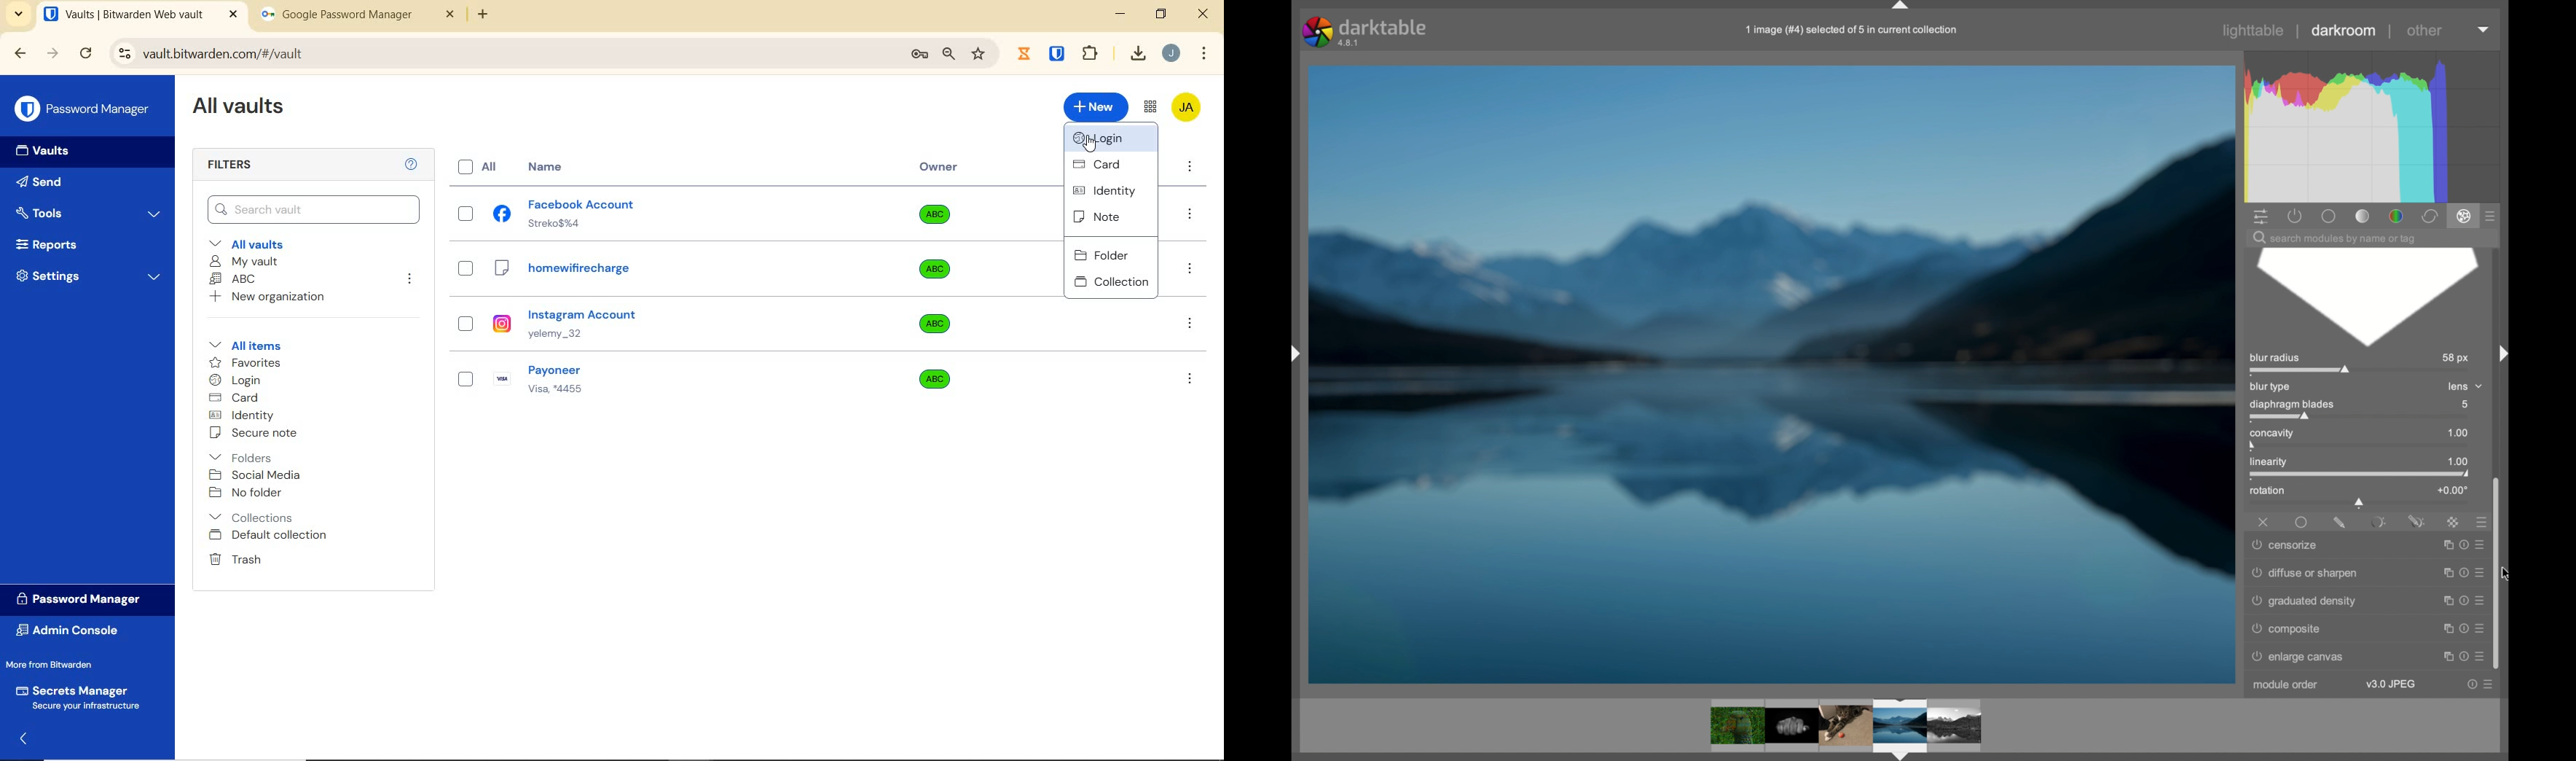  Describe the element at coordinates (940, 220) in the screenshot. I see `Owner organization` at that location.